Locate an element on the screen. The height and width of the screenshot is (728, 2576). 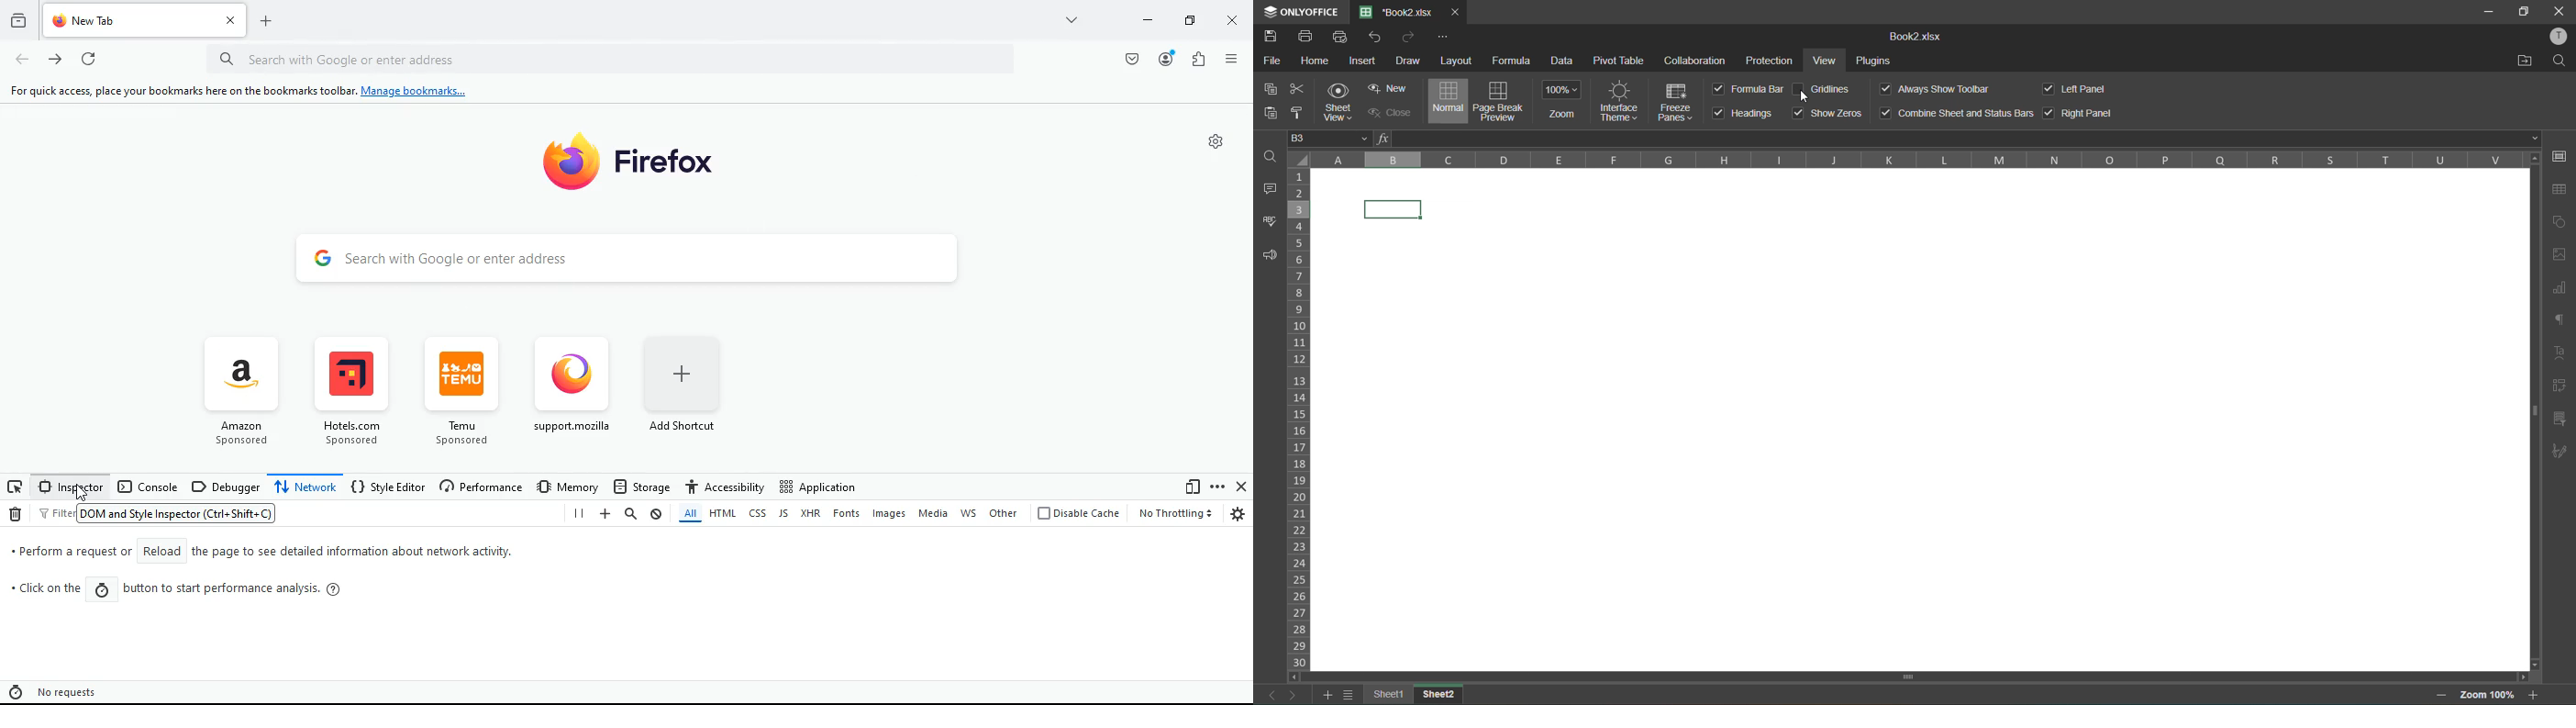
gridlines is located at coordinates (1831, 89).